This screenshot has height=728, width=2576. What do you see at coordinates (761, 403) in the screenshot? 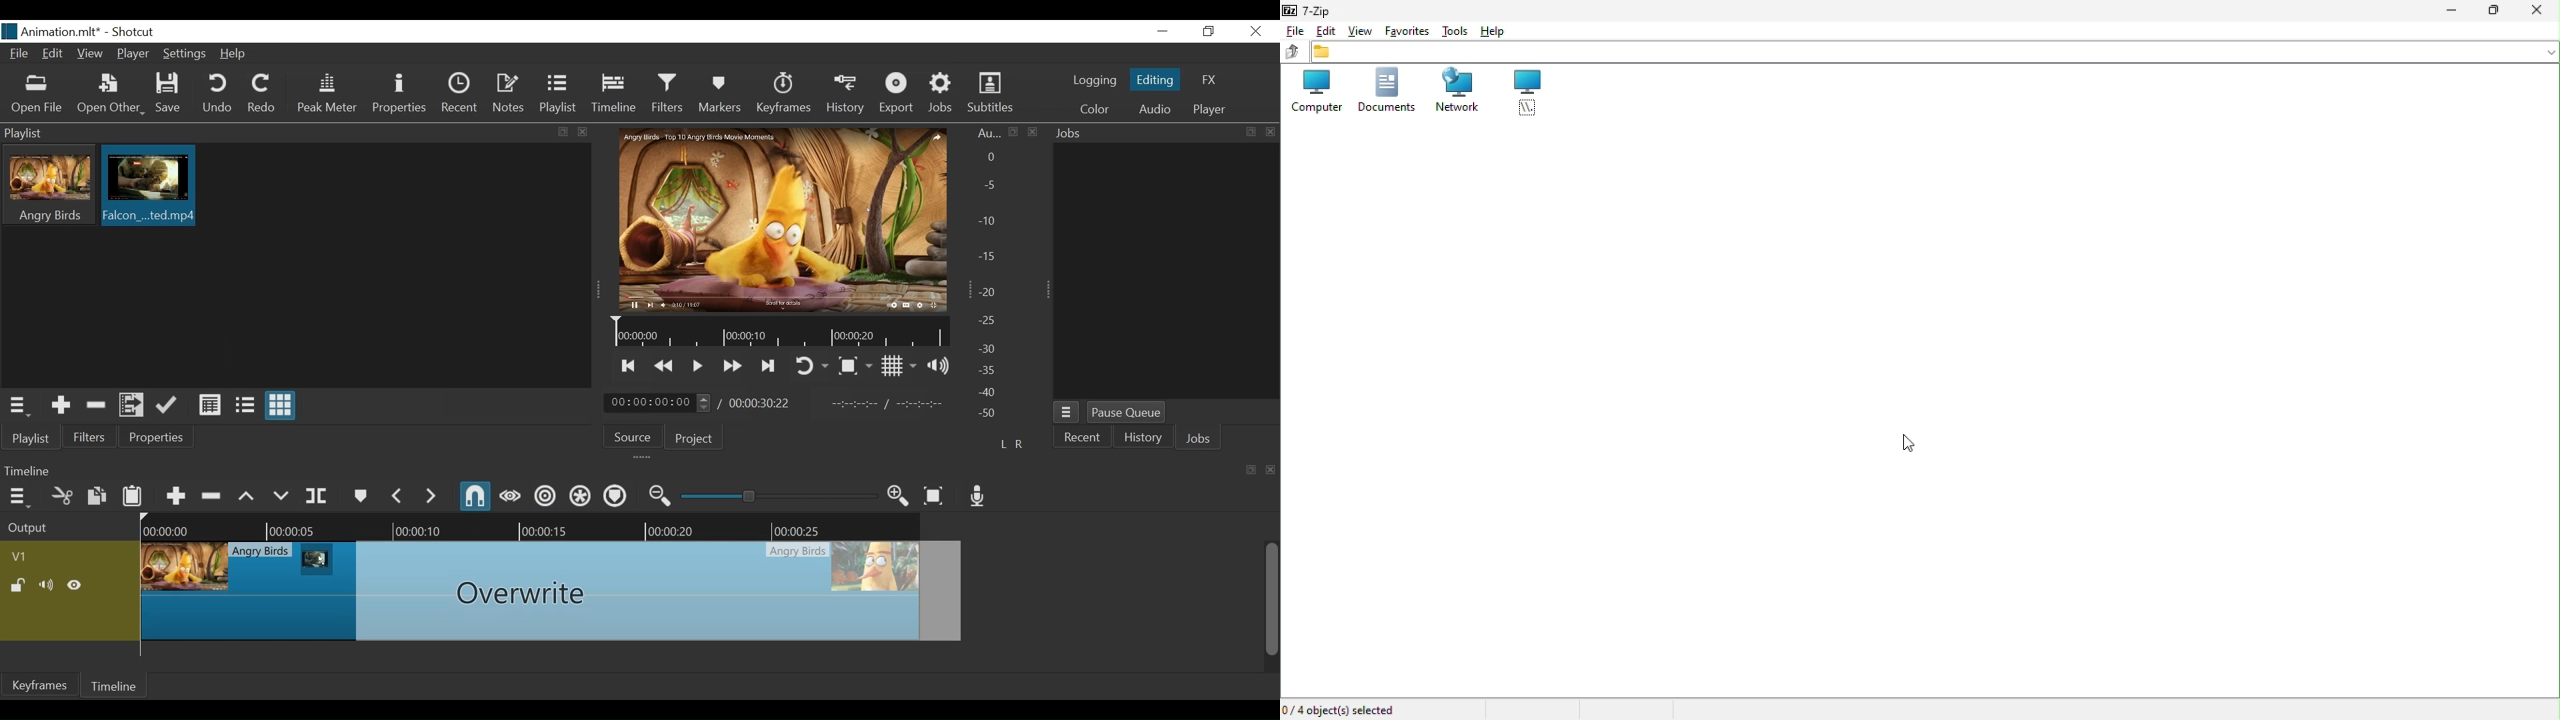
I see `Total Duration` at bounding box center [761, 403].